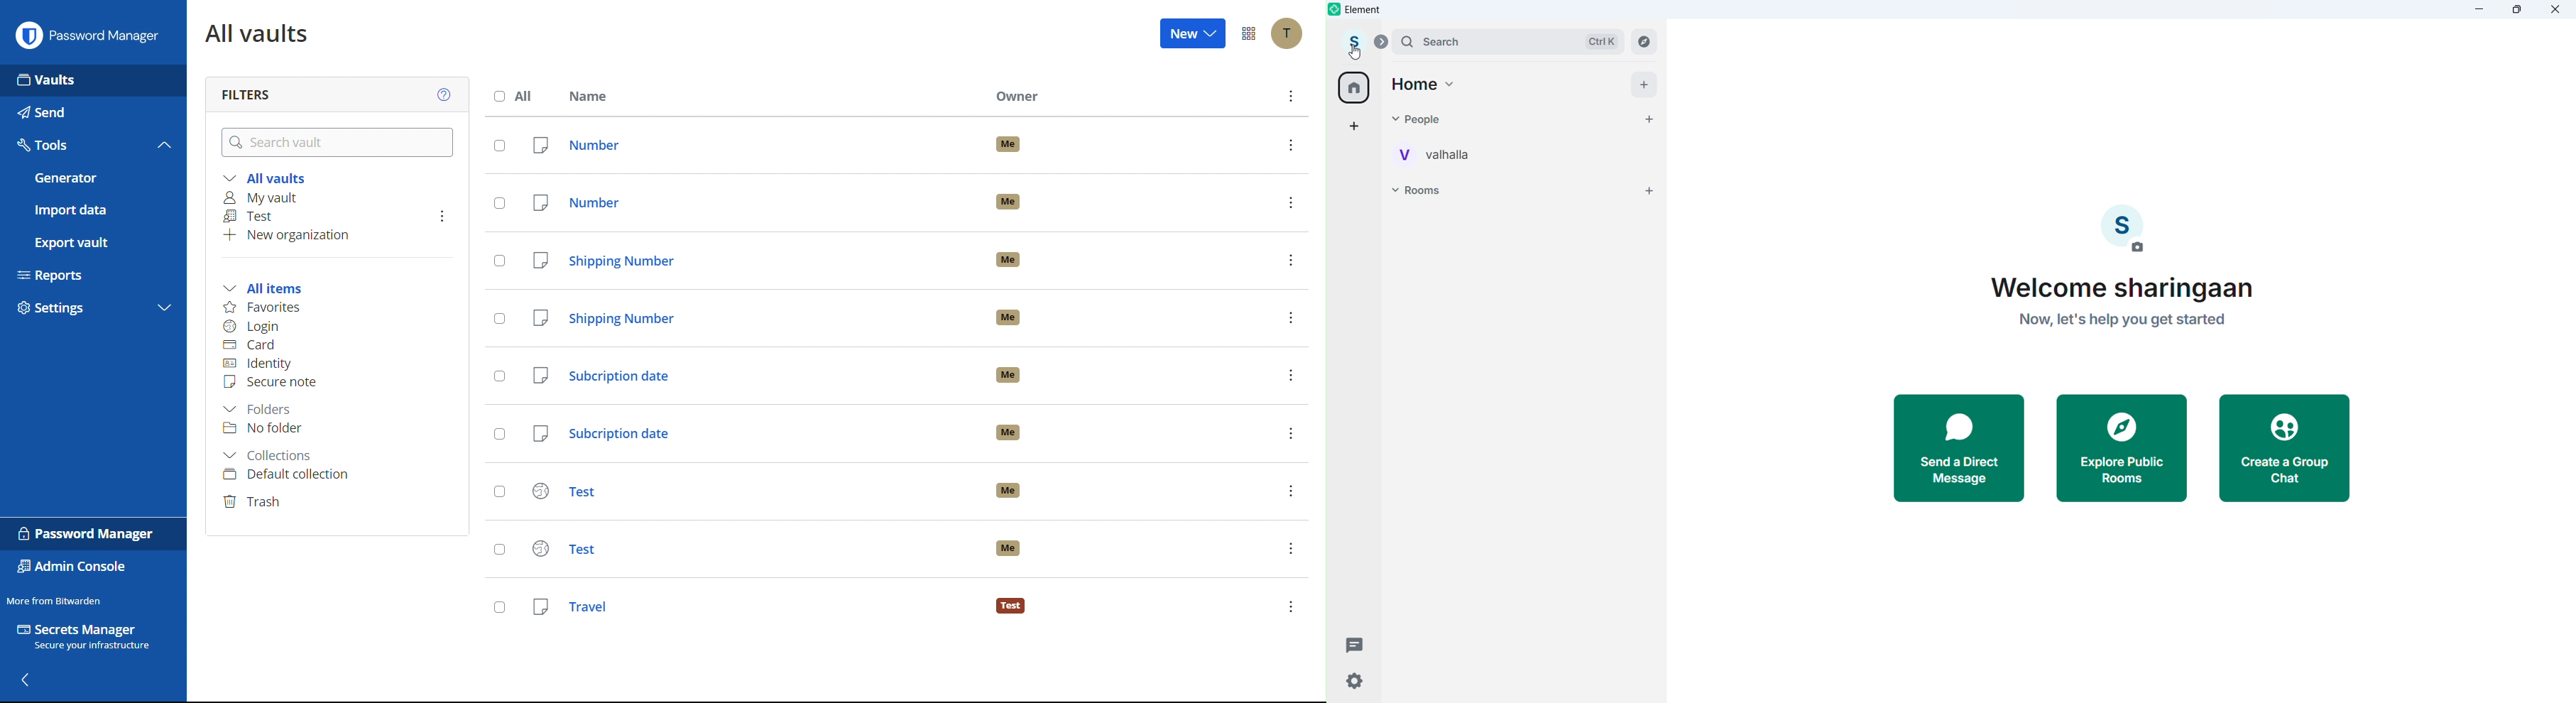 The width and height of the screenshot is (2576, 728). I want to click on options, so click(1290, 260).